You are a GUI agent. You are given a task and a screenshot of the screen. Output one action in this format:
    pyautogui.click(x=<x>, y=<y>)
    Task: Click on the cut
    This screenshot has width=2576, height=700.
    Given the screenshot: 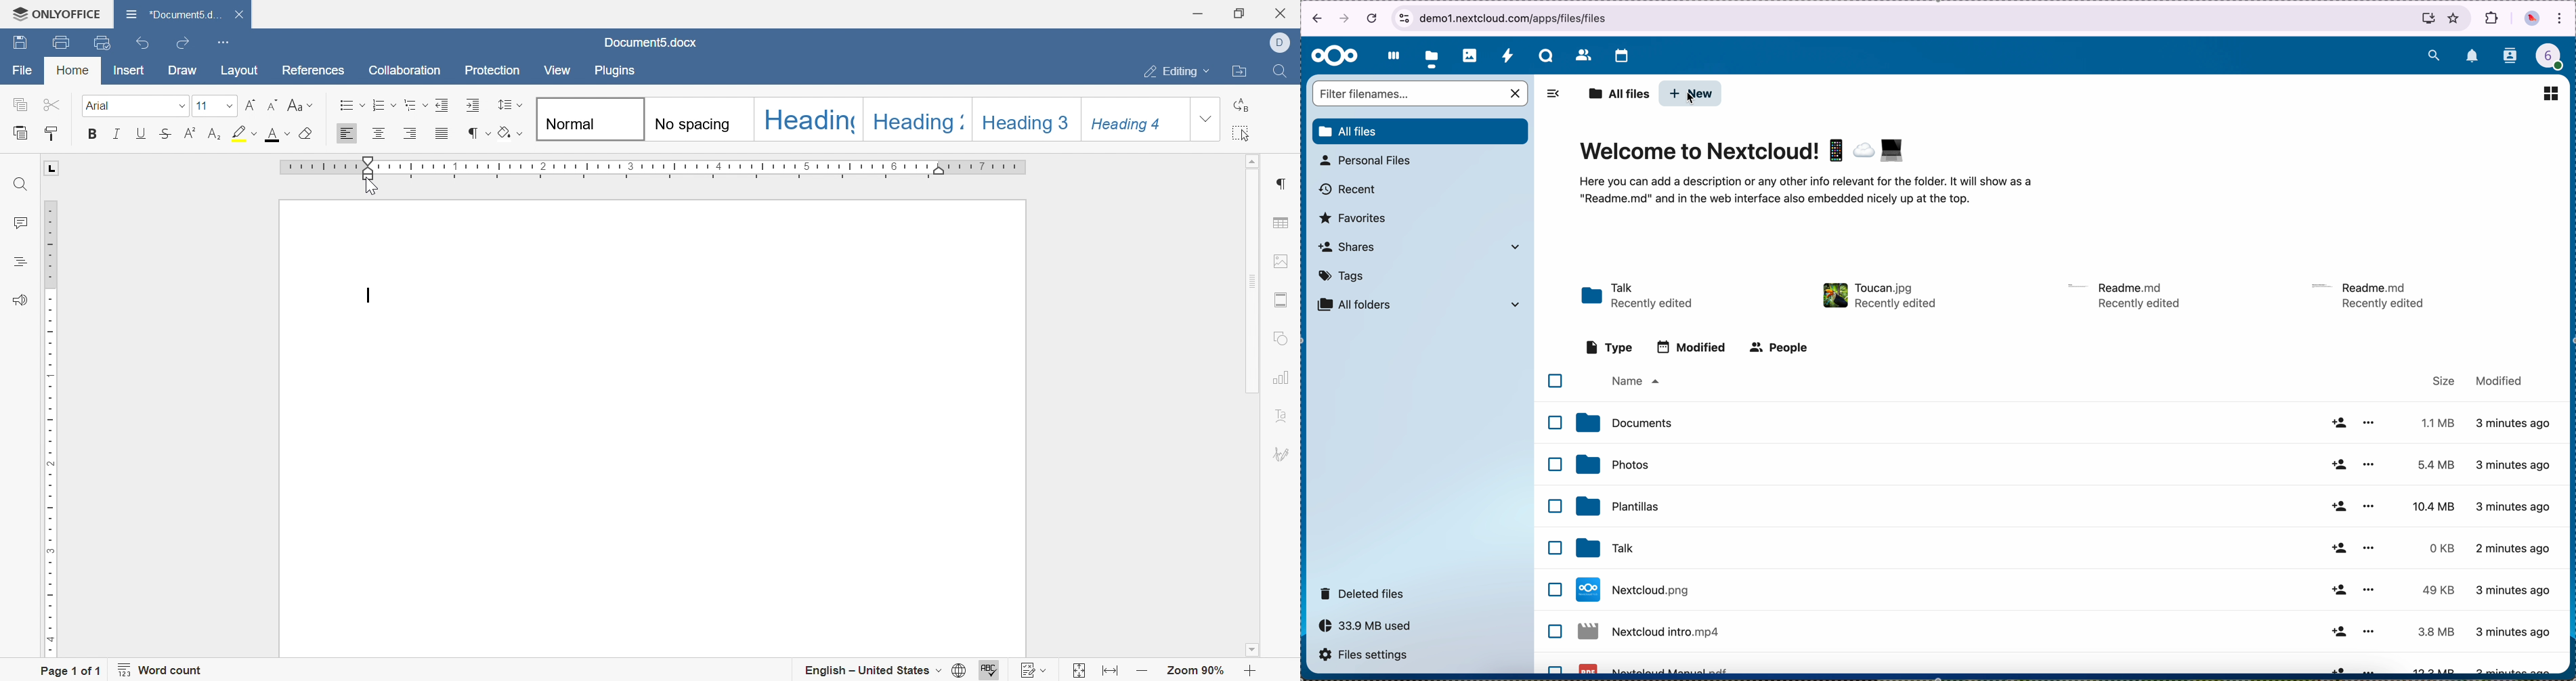 What is the action you would take?
    pyautogui.click(x=49, y=104)
    